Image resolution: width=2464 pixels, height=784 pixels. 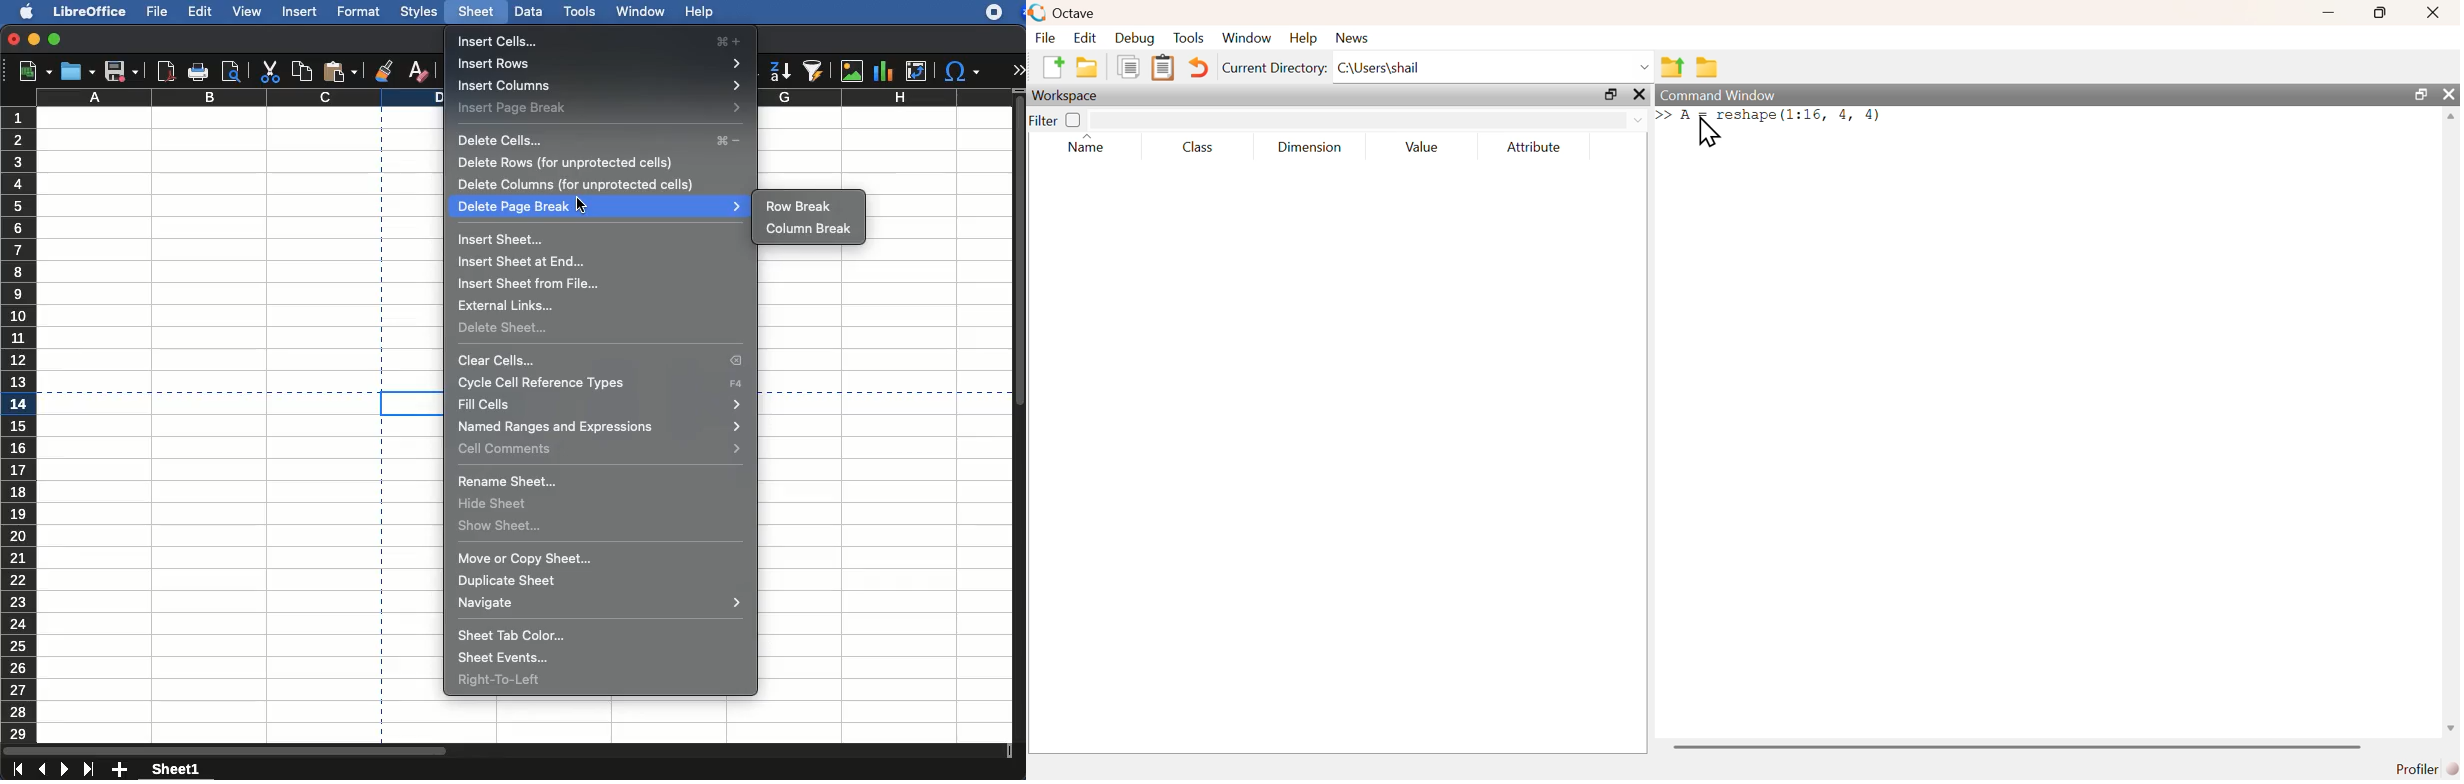 I want to click on dimension, so click(x=1314, y=149).